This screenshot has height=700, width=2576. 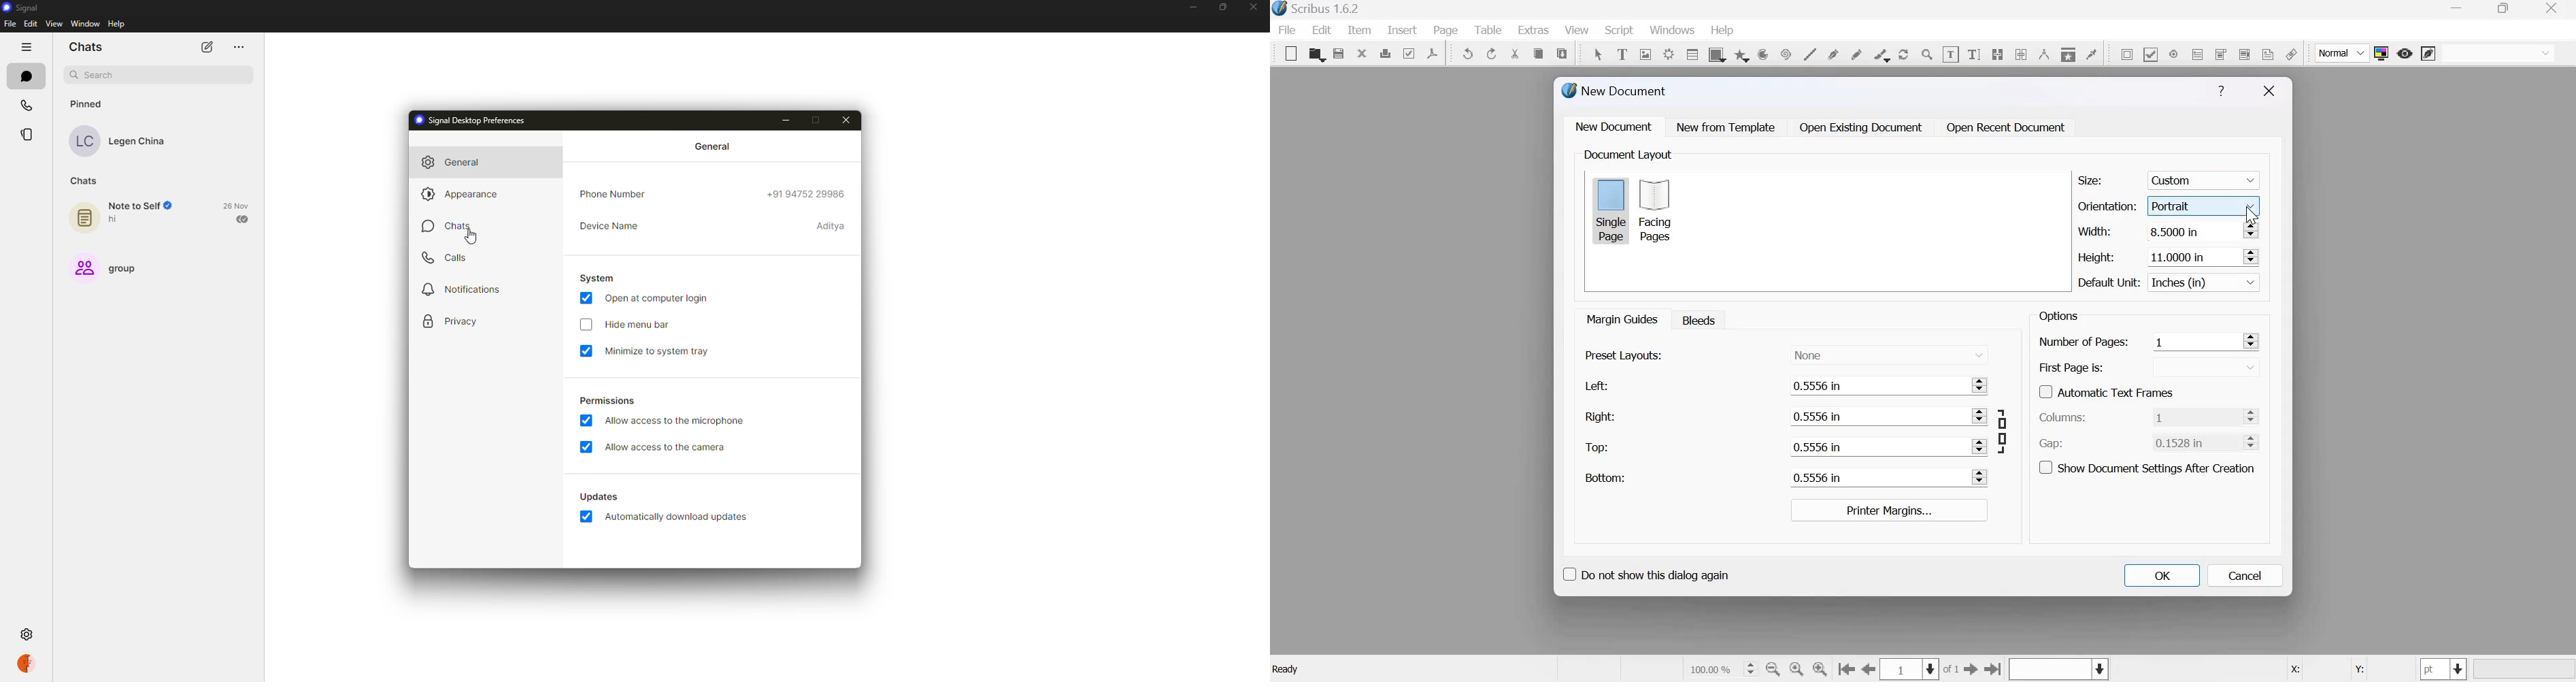 What do you see at coordinates (2357, 670) in the screenshot?
I see `Y:` at bounding box center [2357, 670].